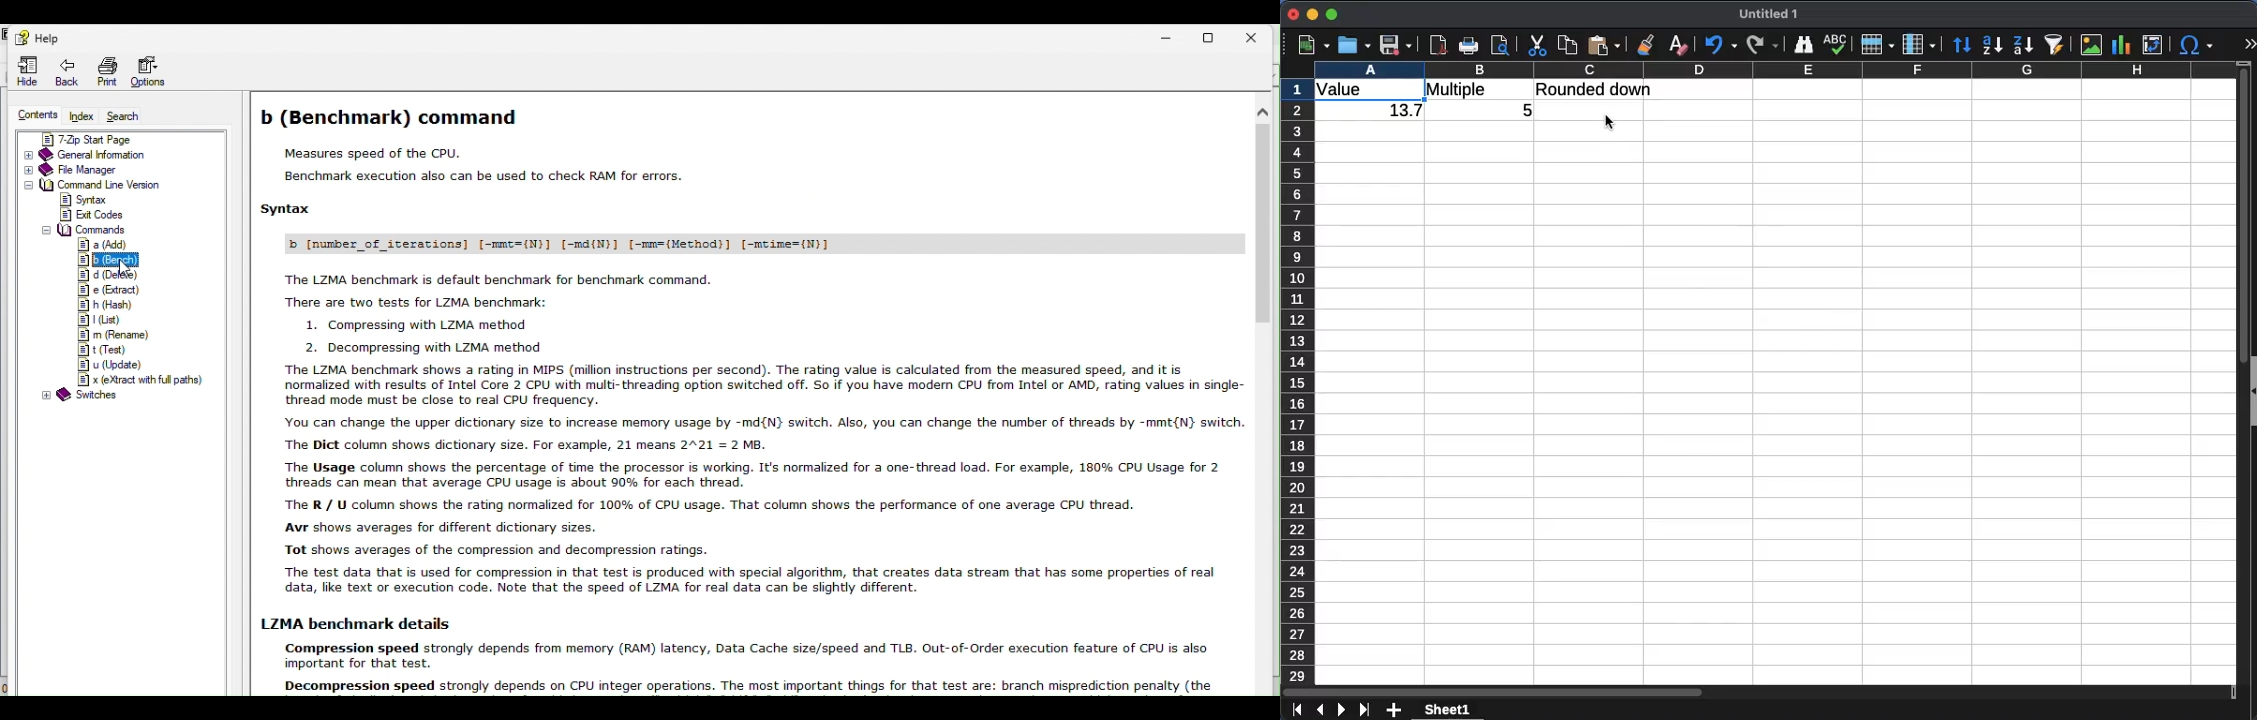 Image resolution: width=2268 pixels, height=728 pixels. Describe the element at coordinates (1837, 44) in the screenshot. I see `spell check` at that location.